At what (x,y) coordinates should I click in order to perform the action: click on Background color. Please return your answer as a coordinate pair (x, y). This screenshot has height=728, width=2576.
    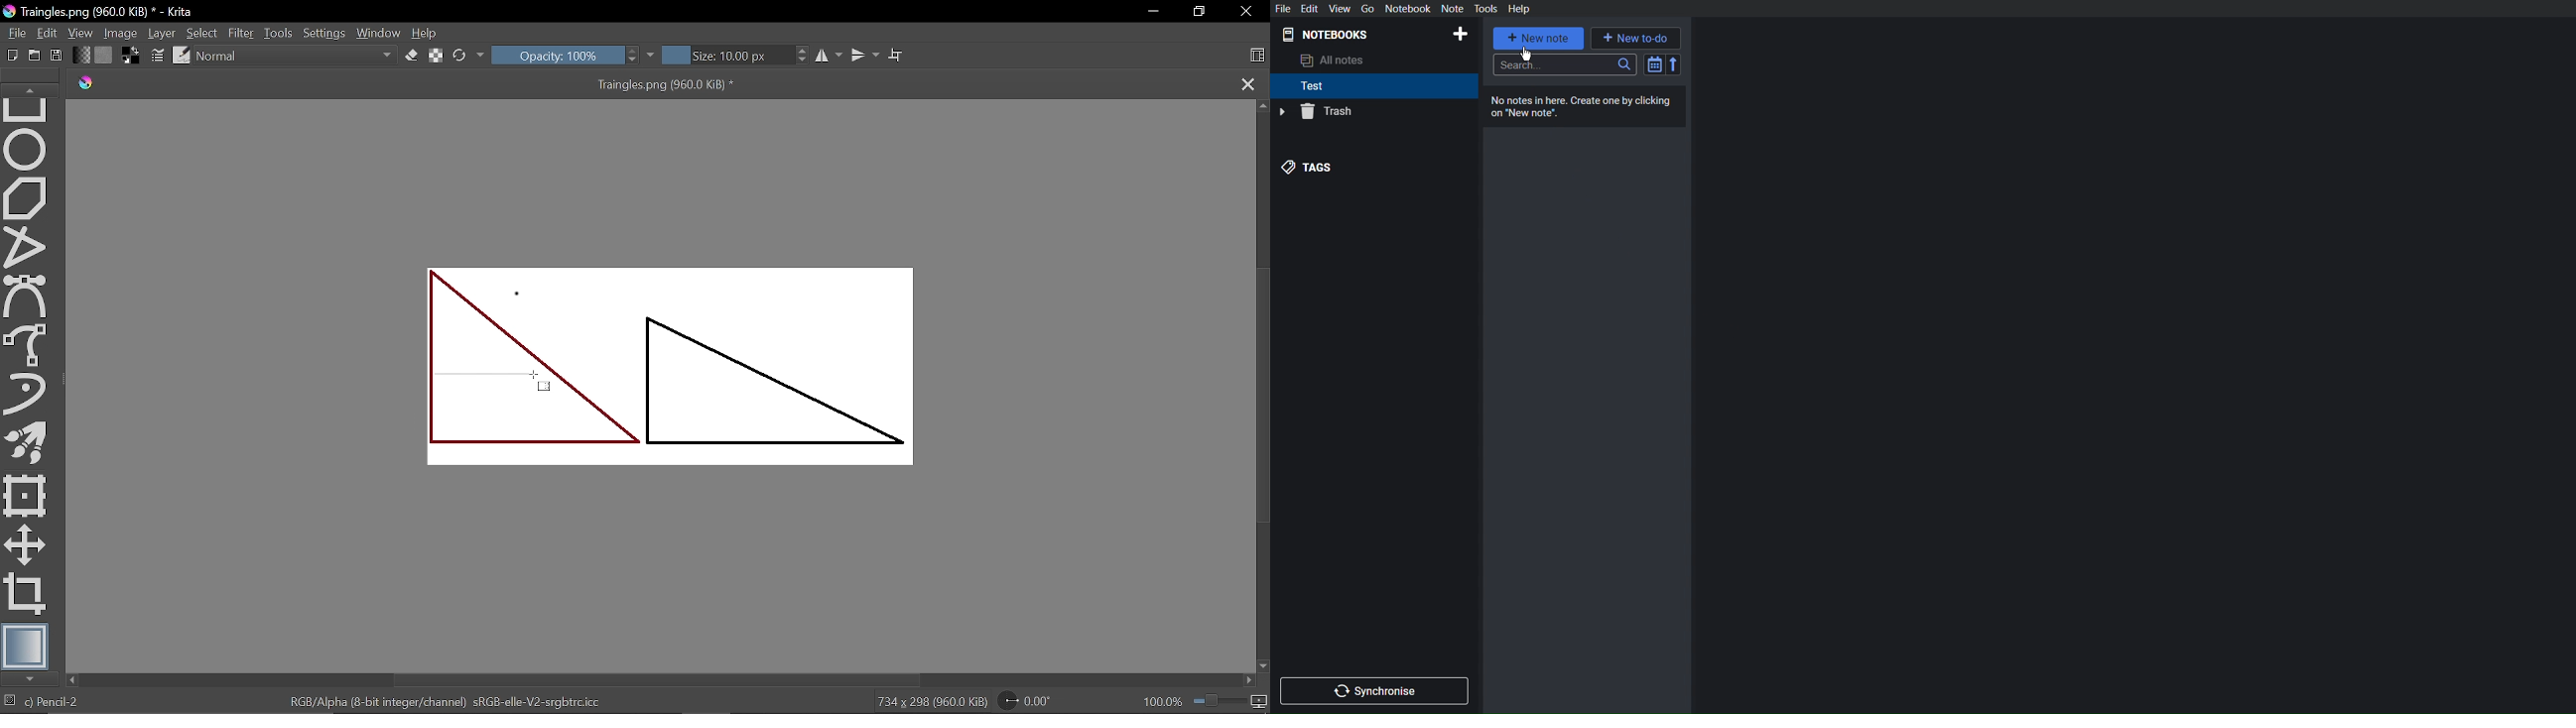
    Looking at the image, I should click on (130, 55).